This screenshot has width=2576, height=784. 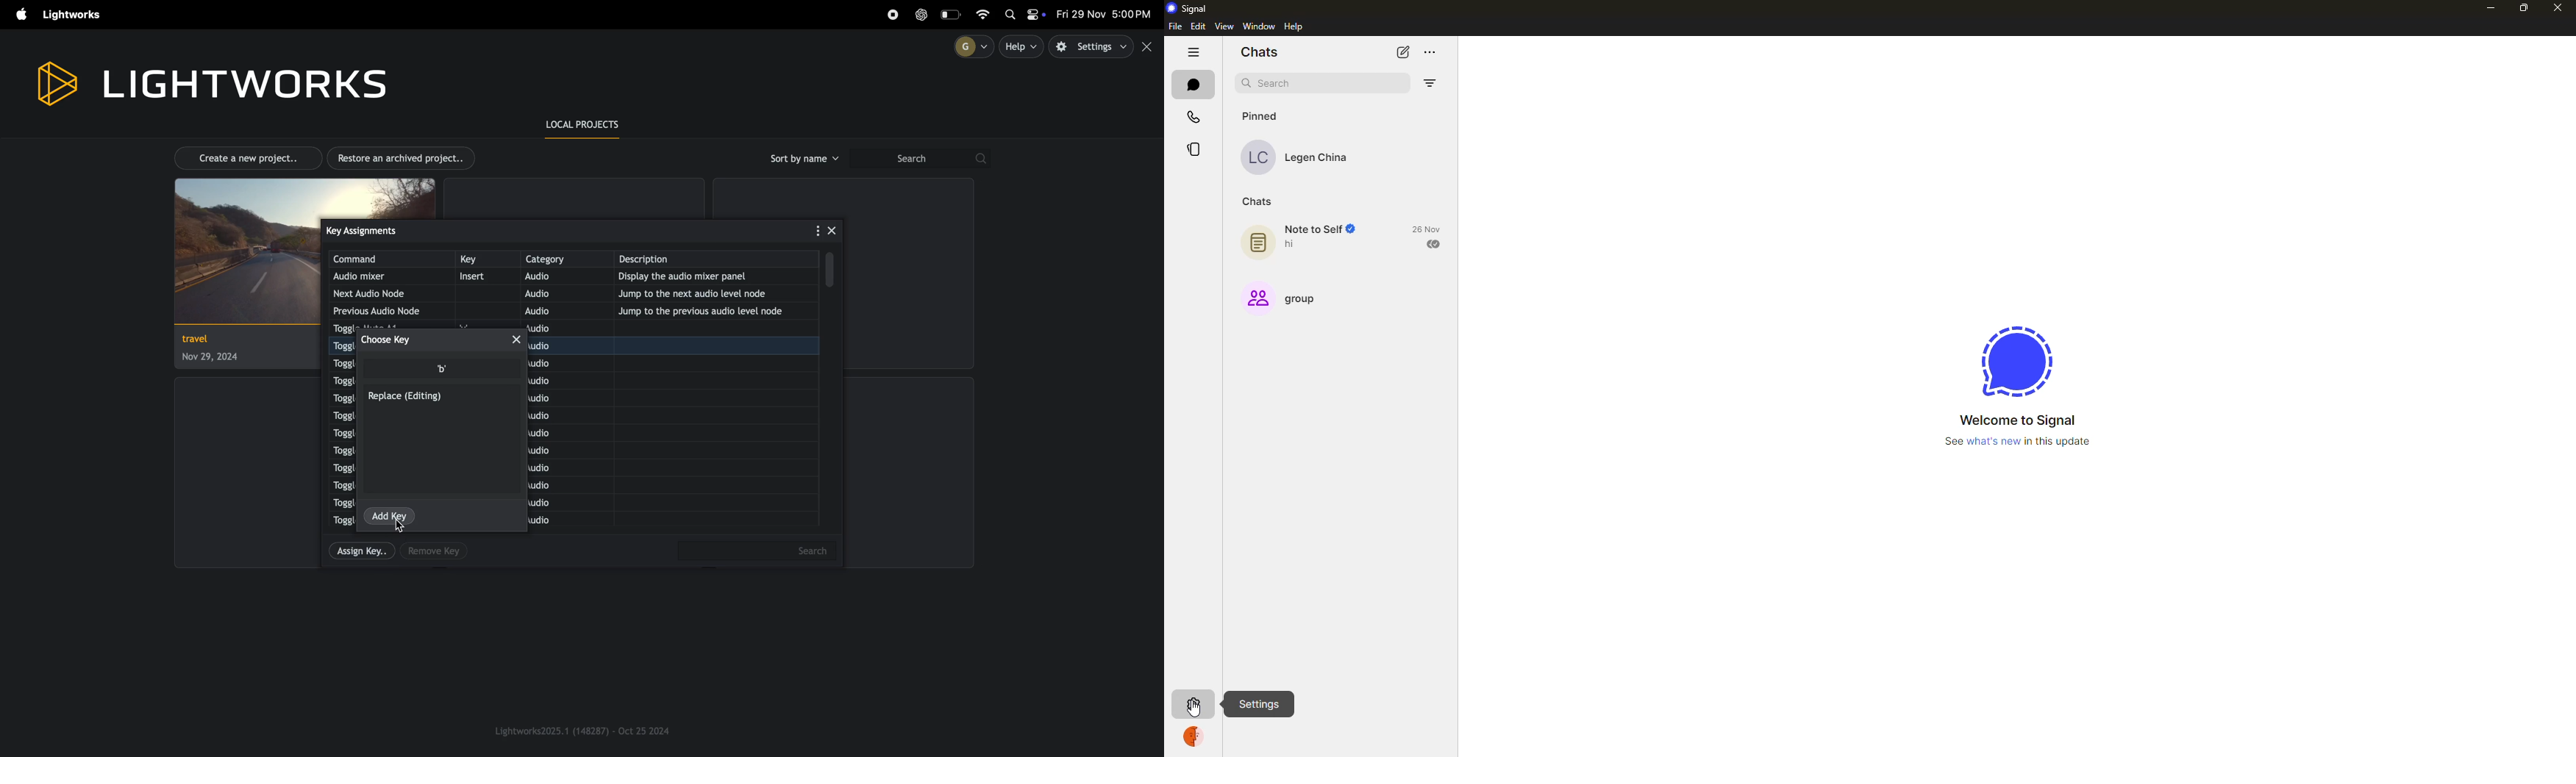 I want to click on Assign key, so click(x=360, y=553).